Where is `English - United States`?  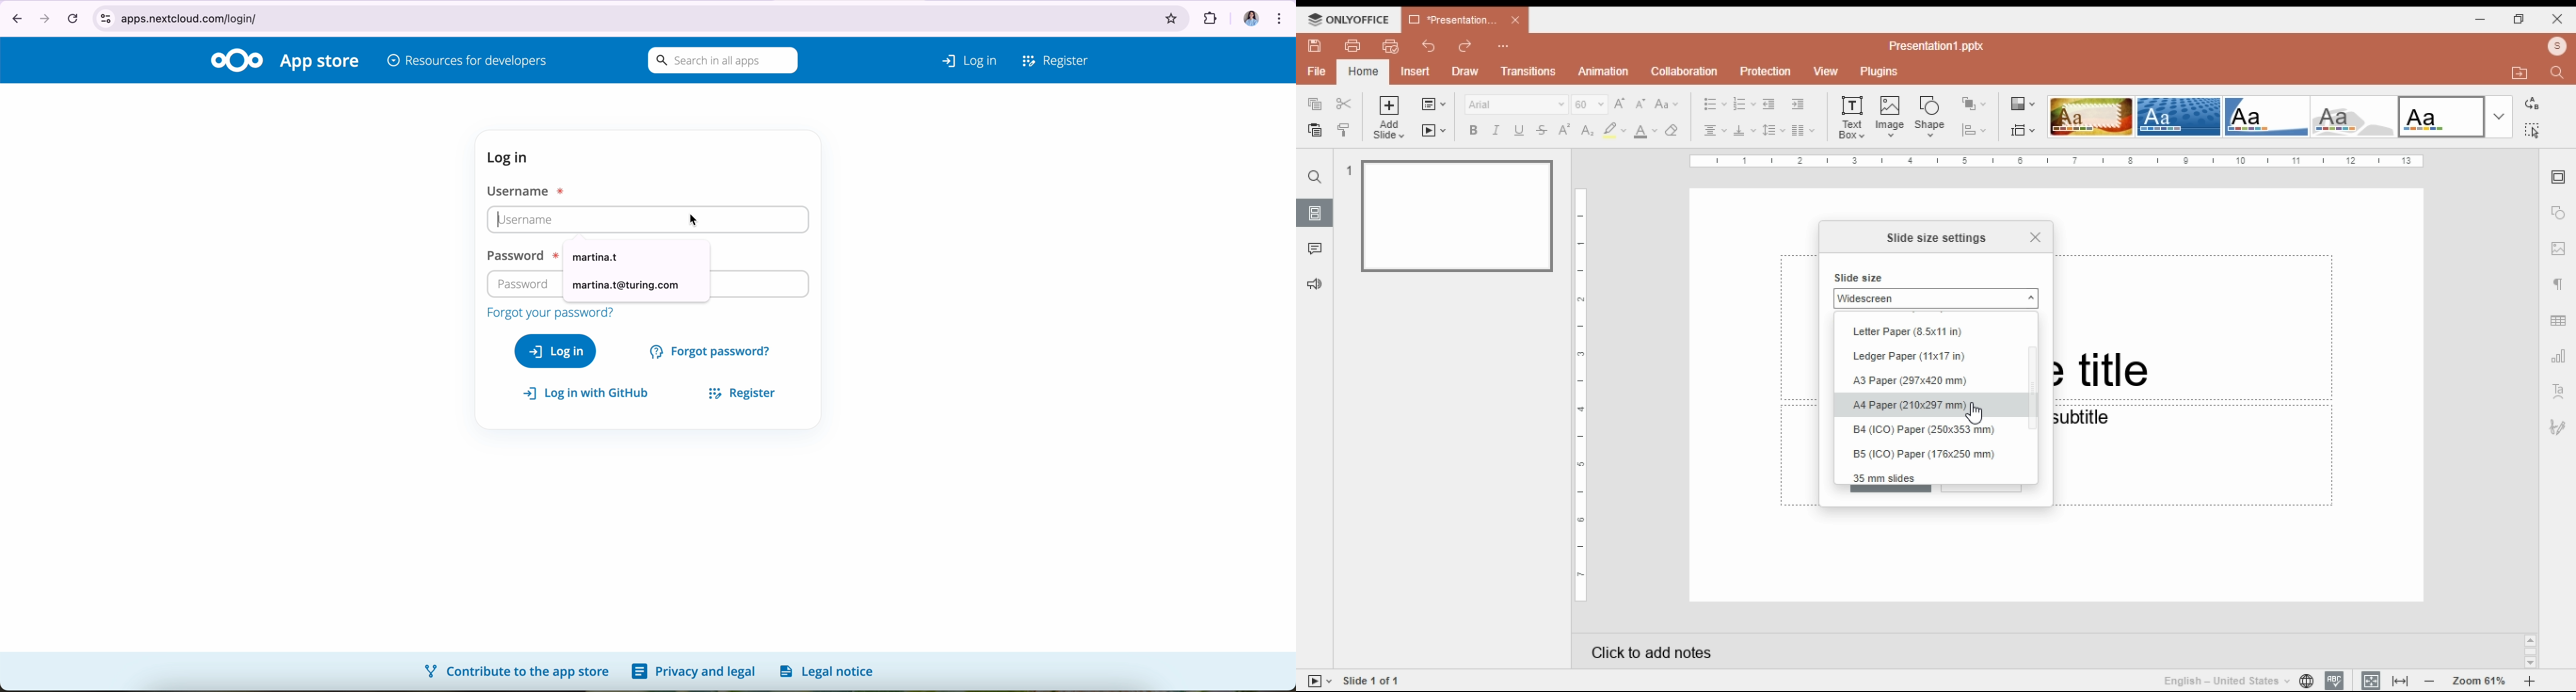
English - United States is located at coordinates (2219, 680).